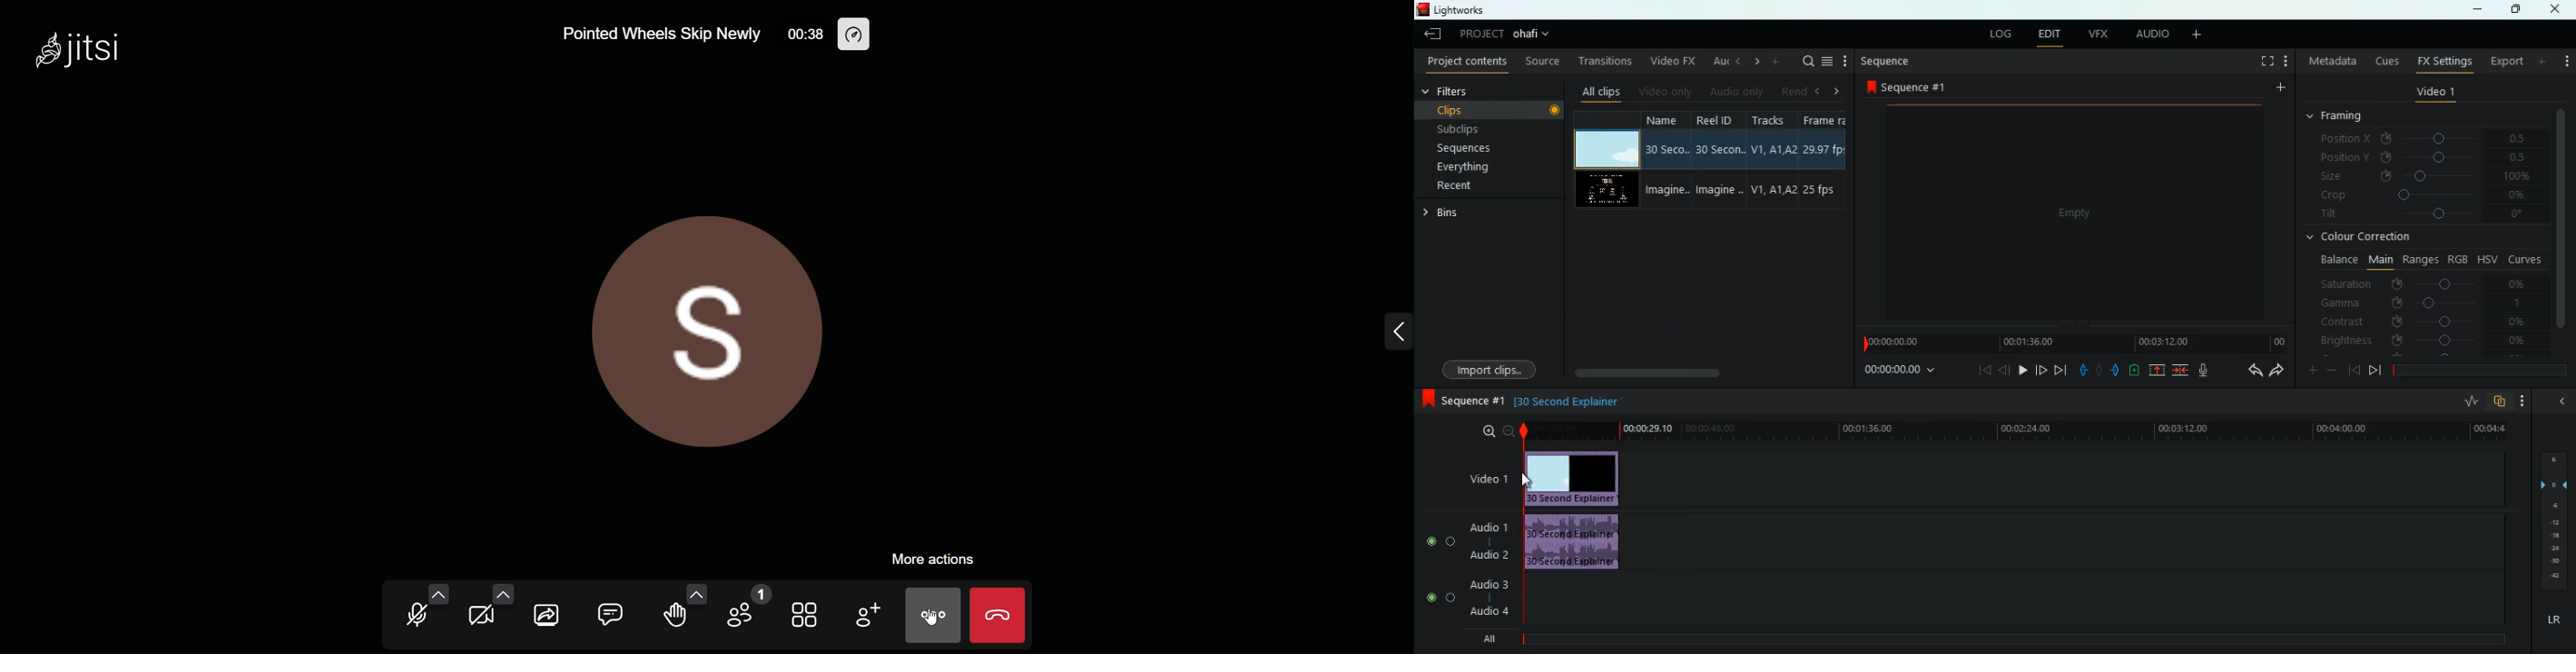  What do you see at coordinates (1578, 477) in the screenshot?
I see `video` at bounding box center [1578, 477].